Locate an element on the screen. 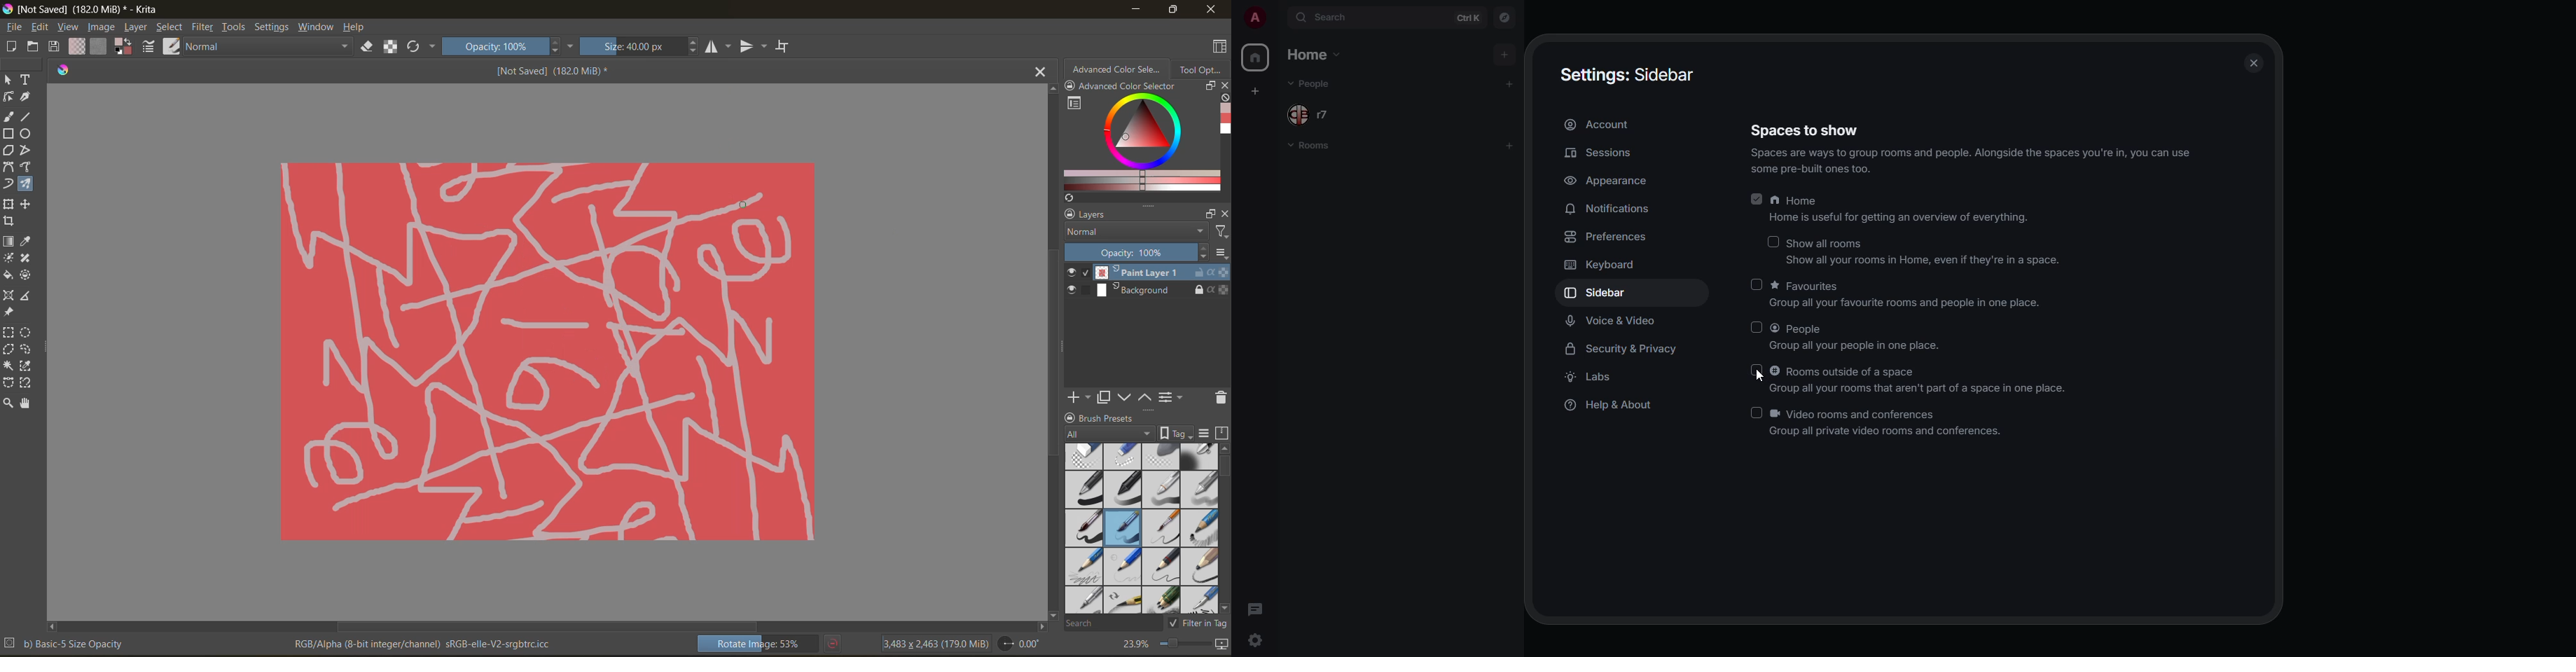  storage resource is located at coordinates (1221, 434).